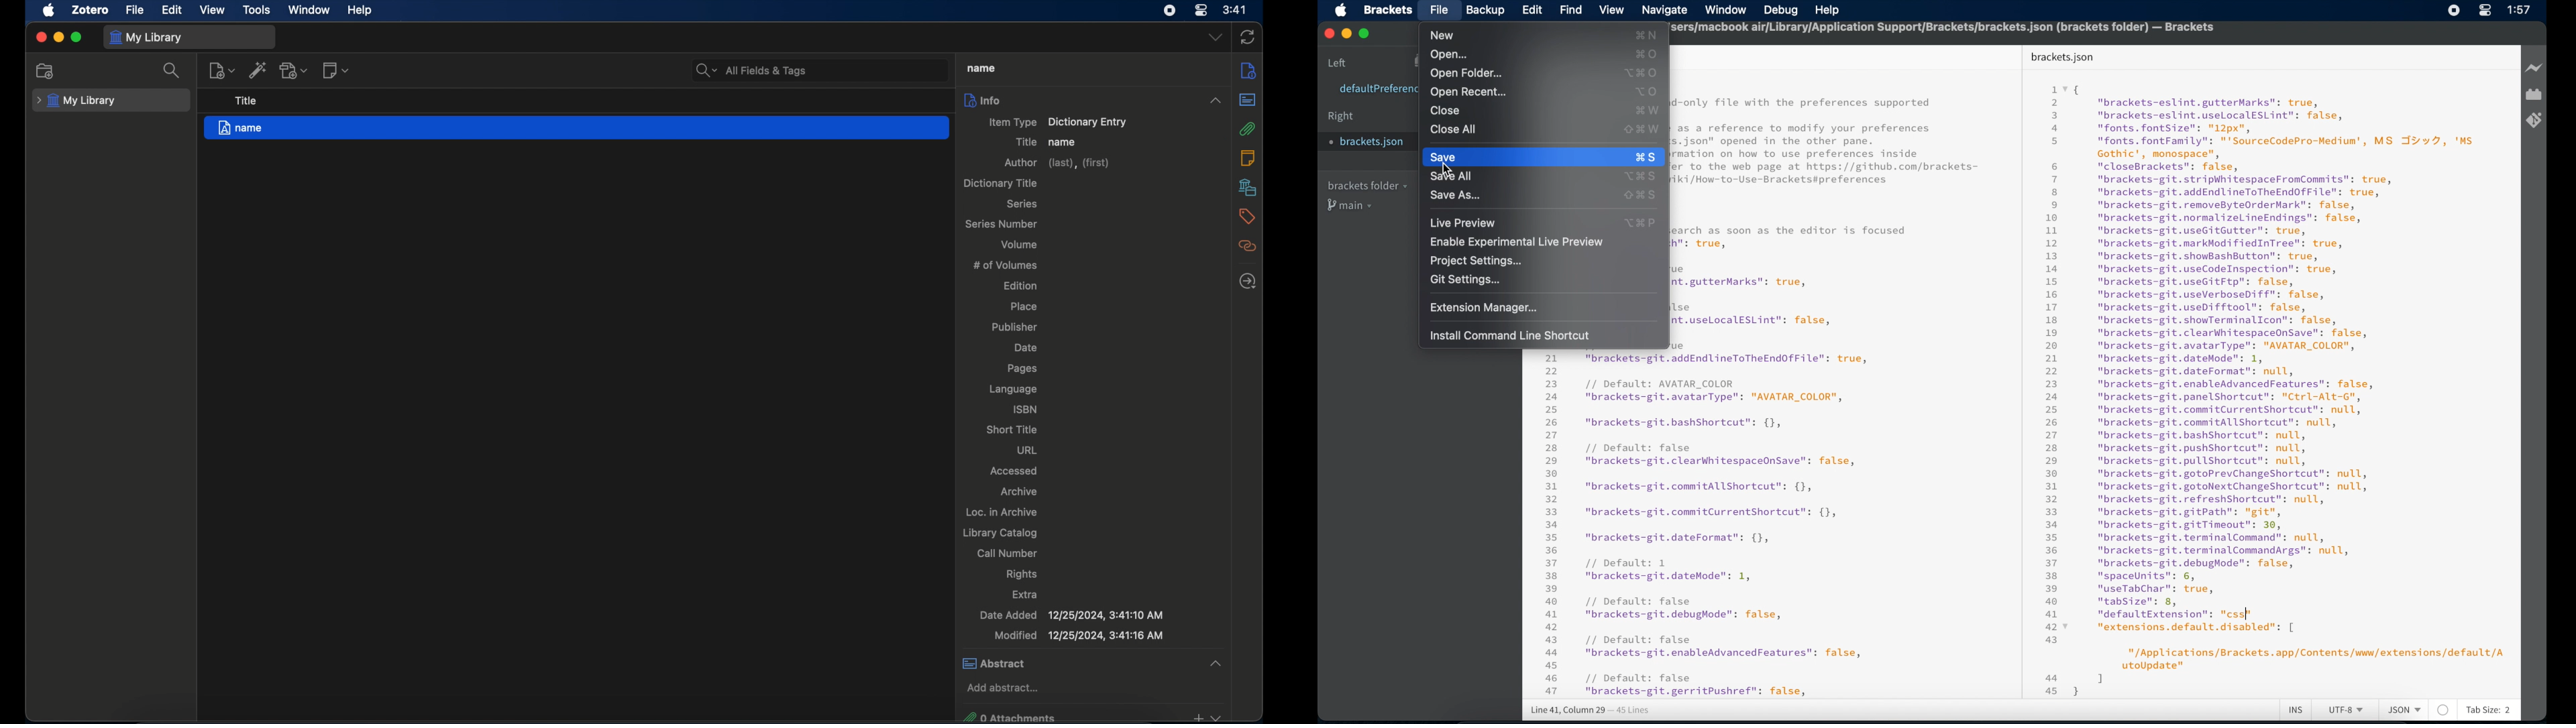 The width and height of the screenshot is (2576, 728). What do you see at coordinates (1014, 389) in the screenshot?
I see `language` at bounding box center [1014, 389].